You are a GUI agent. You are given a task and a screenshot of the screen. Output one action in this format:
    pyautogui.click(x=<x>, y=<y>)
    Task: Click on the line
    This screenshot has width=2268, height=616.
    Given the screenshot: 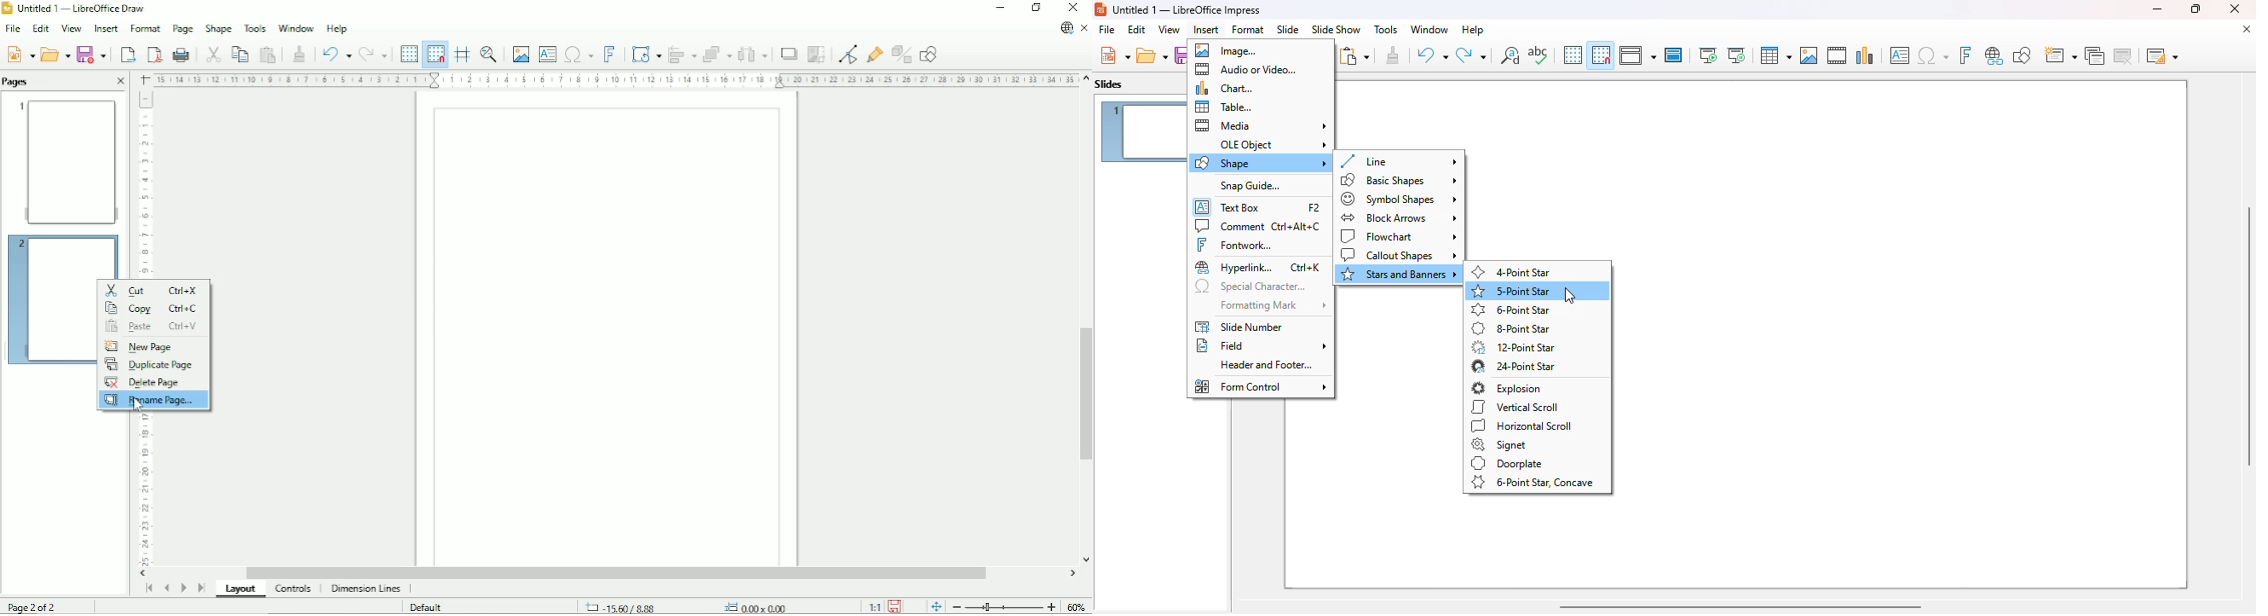 What is the action you would take?
    pyautogui.click(x=1398, y=161)
    